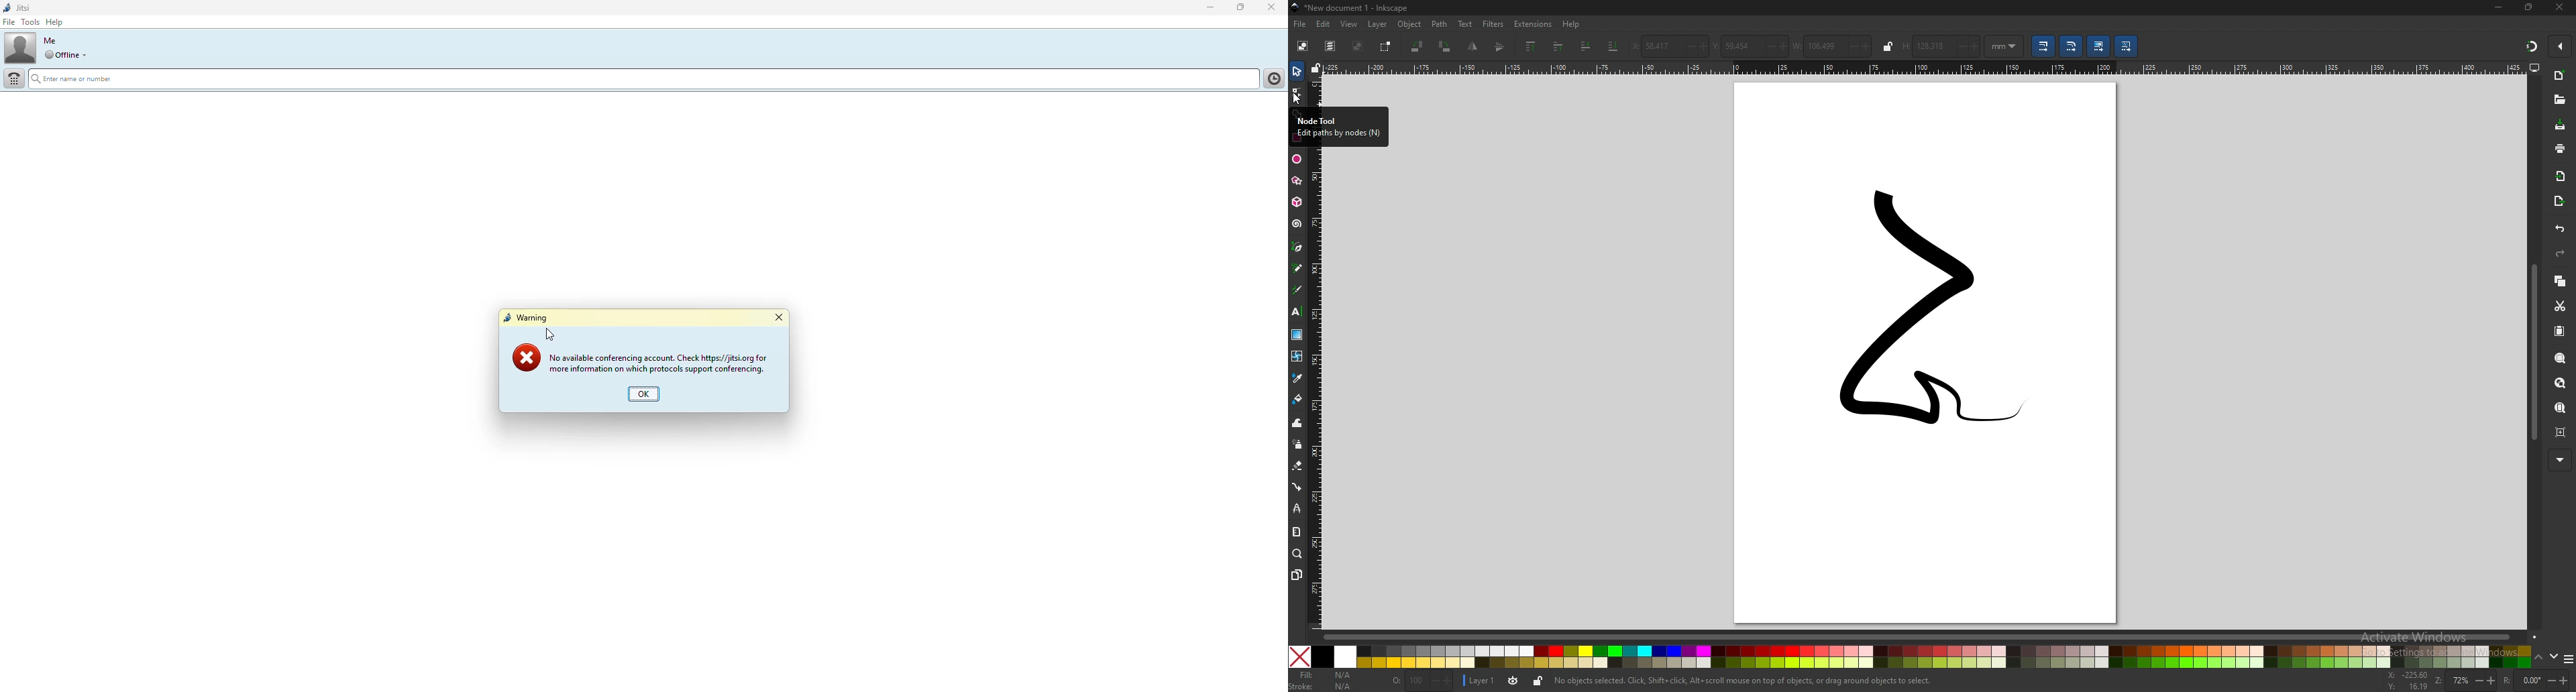 The height and width of the screenshot is (700, 2576). Describe the element at coordinates (1301, 24) in the screenshot. I see `file` at that location.